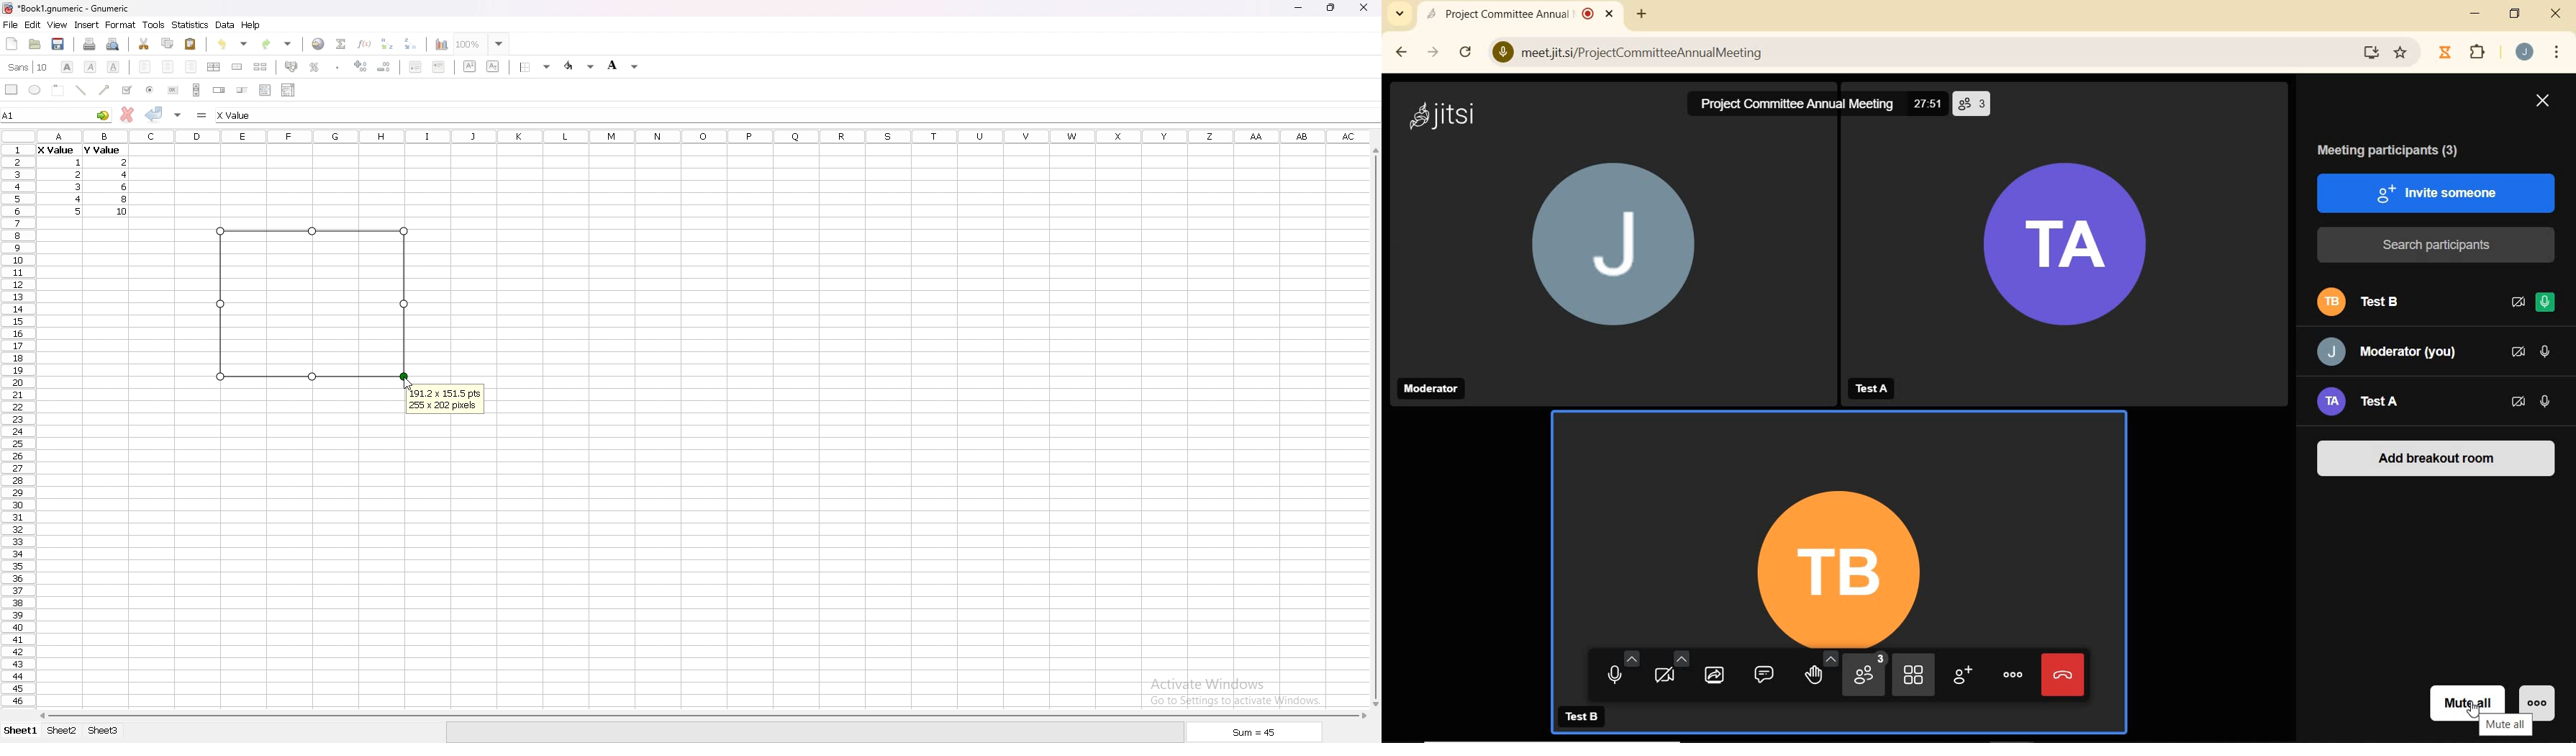 The height and width of the screenshot is (756, 2576). I want to click on merge cells, so click(237, 67).